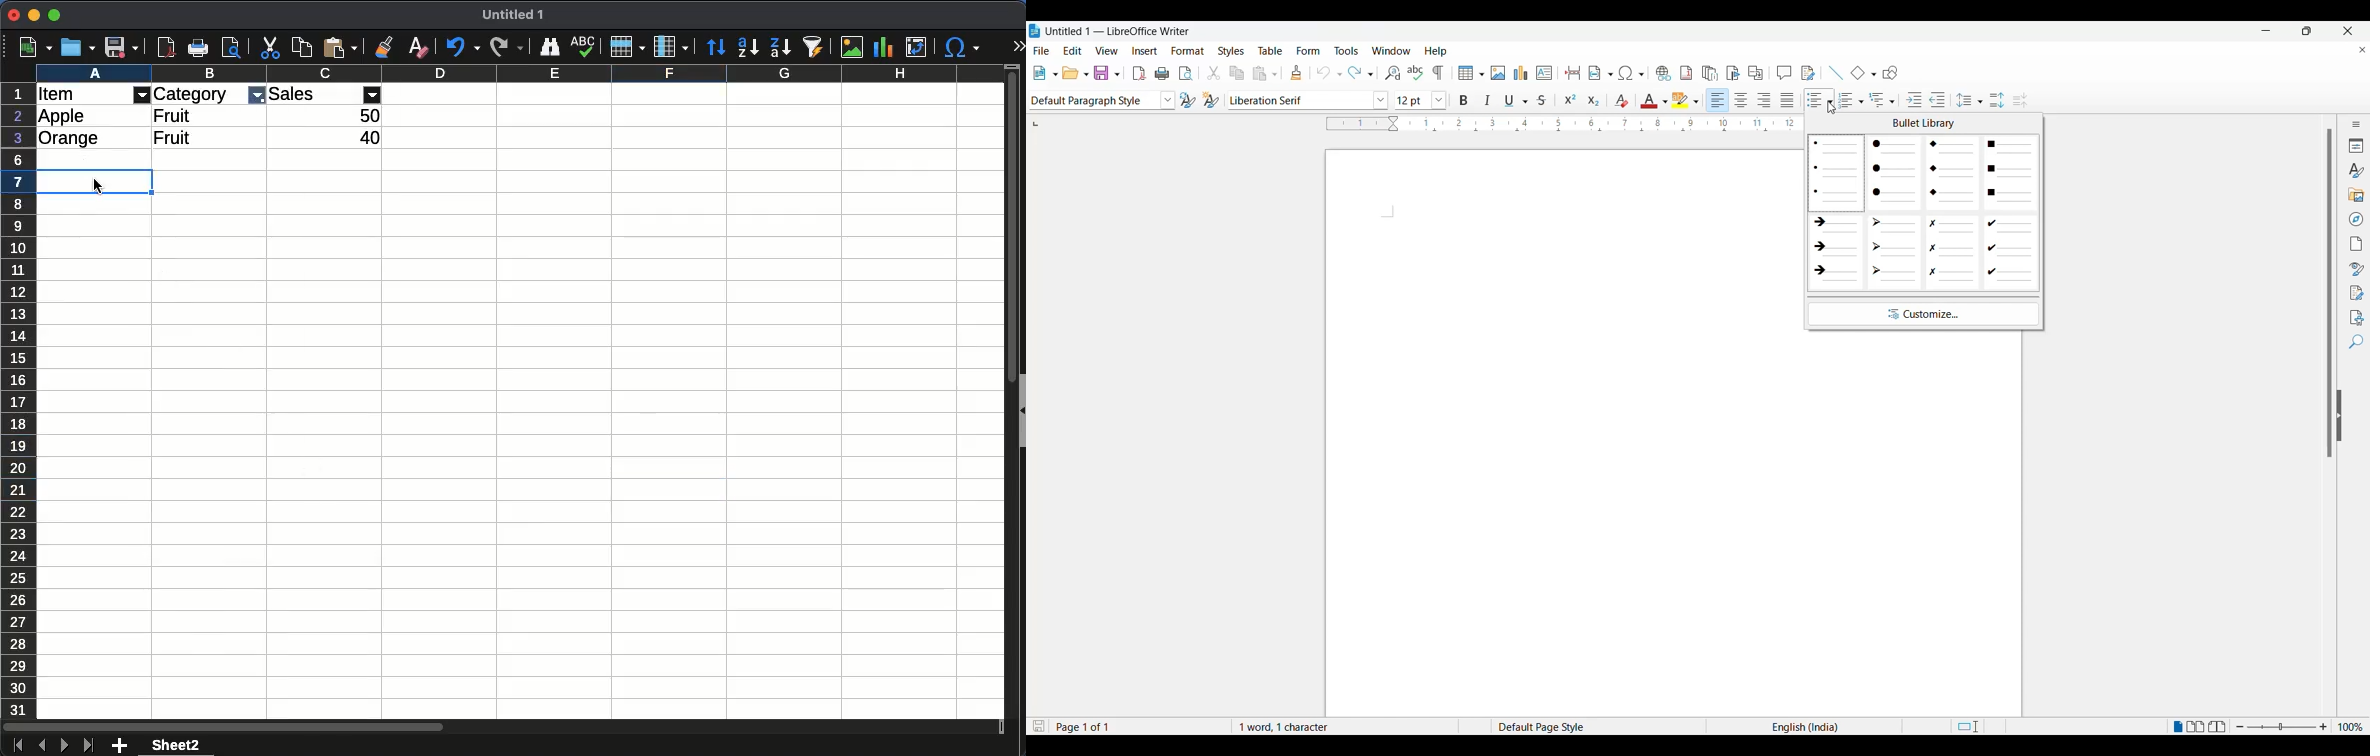 This screenshot has height=756, width=2380. I want to click on insert text box, so click(1545, 72).